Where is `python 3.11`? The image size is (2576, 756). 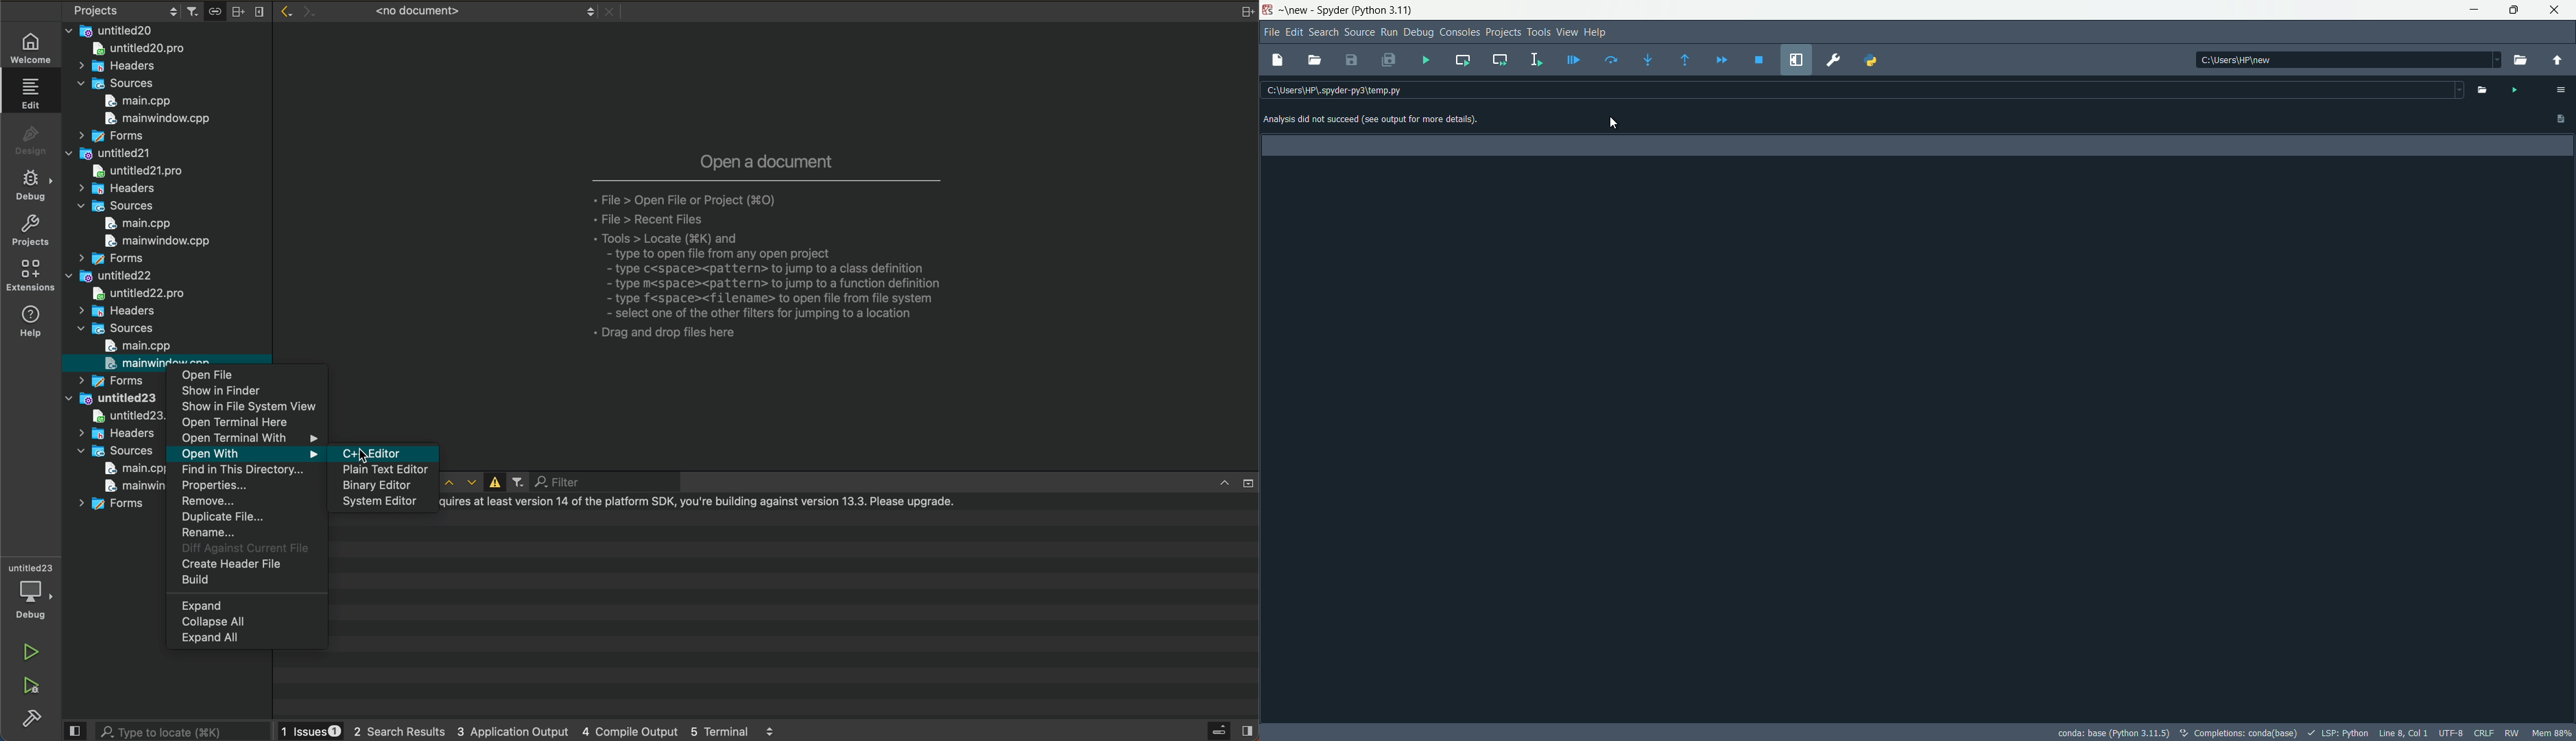 python 3.11 is located at coordinates (1383, 10).